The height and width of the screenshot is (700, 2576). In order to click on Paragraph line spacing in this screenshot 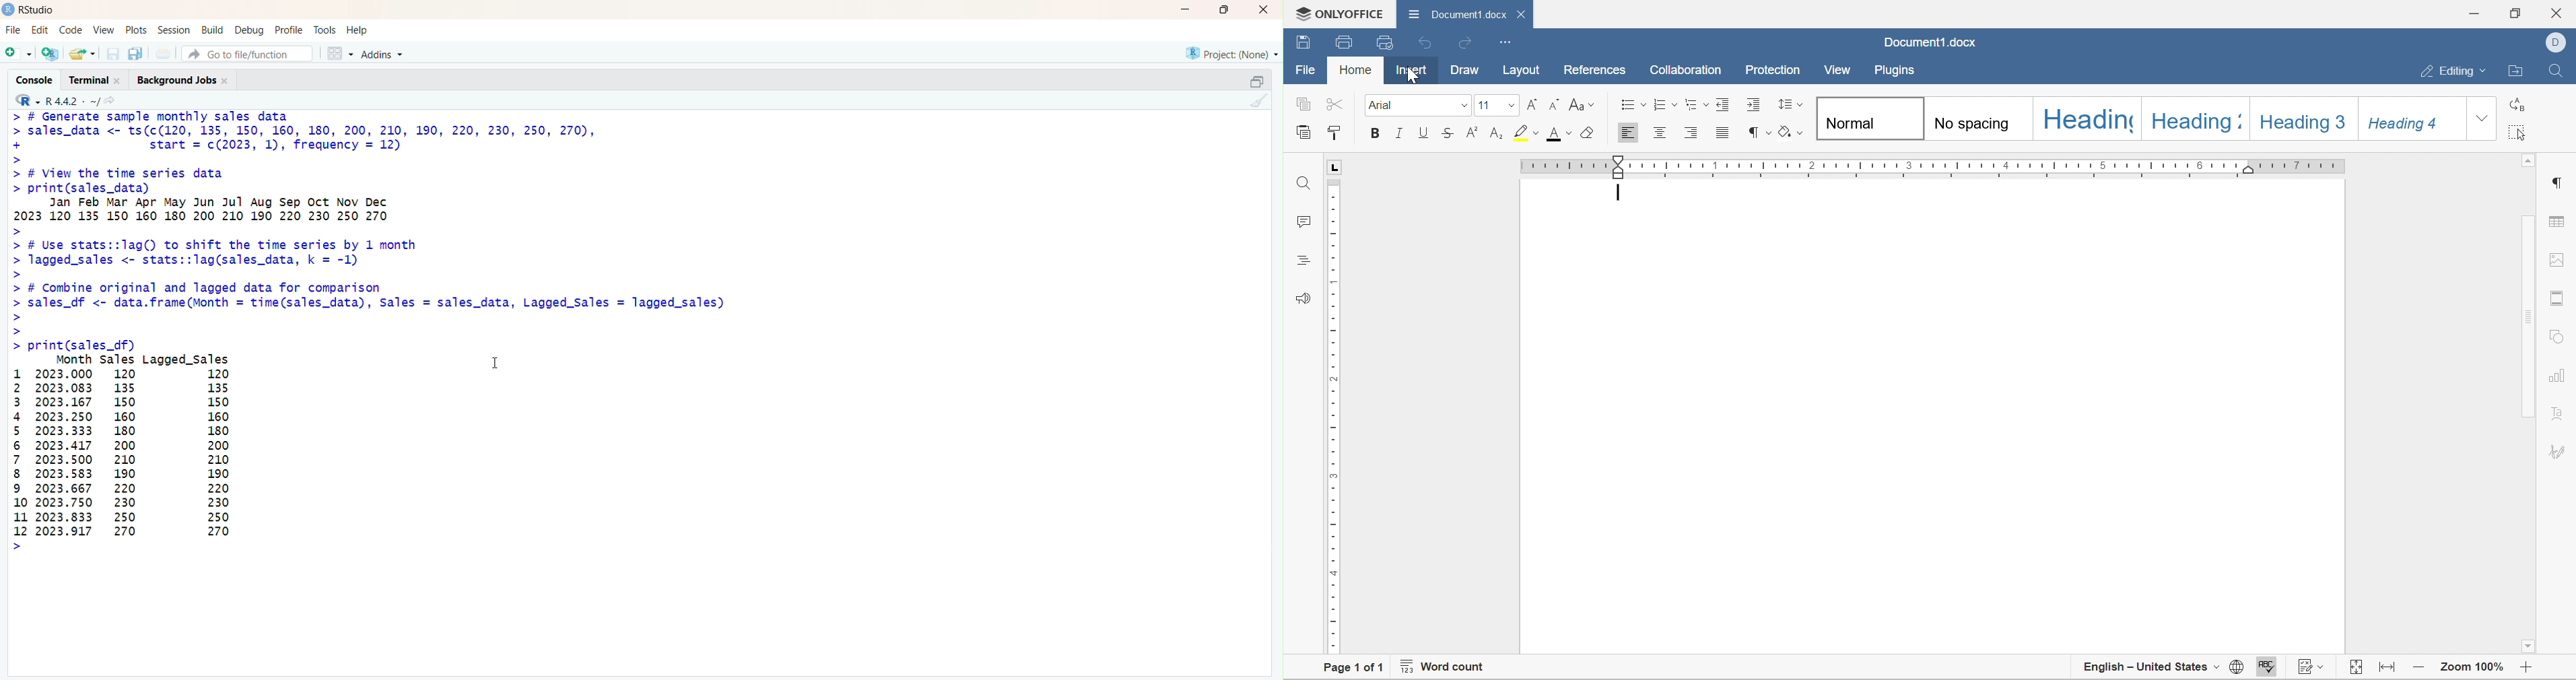, I will do `click(1790, 104)`.